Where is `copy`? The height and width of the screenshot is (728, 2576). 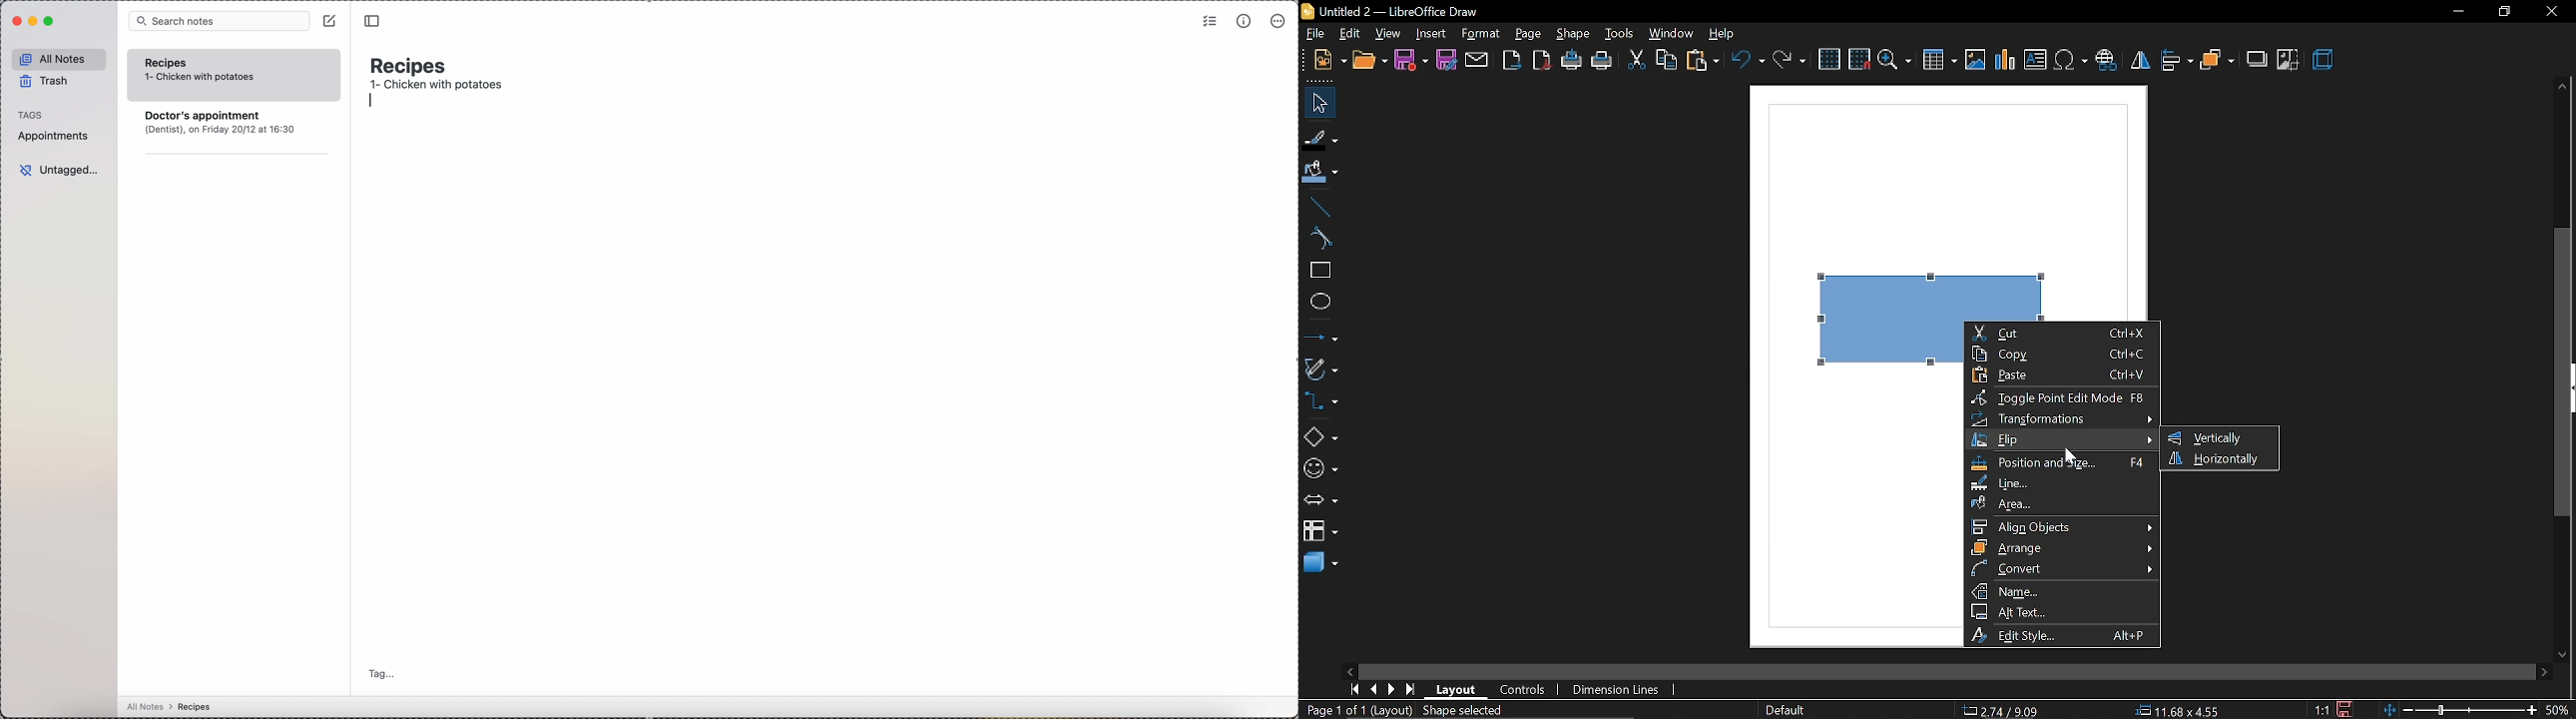 copy is located at coordinates (2063, 353).